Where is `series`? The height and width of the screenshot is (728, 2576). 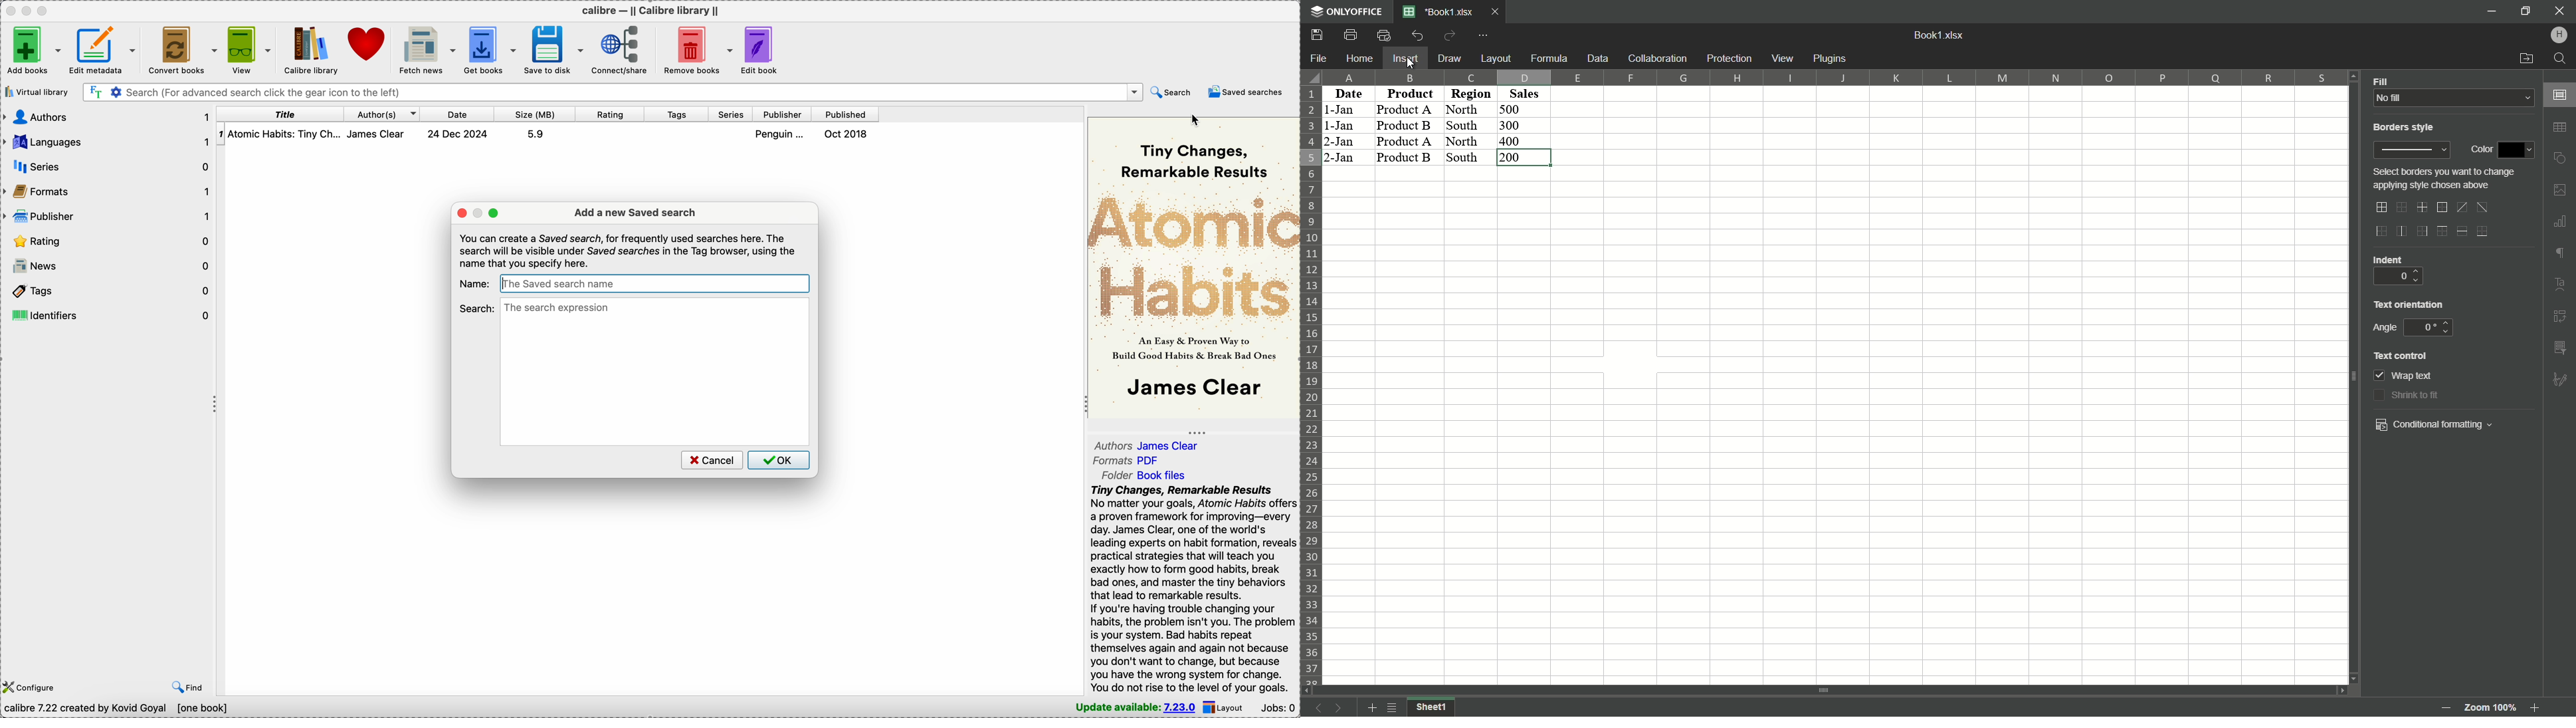 series is located at coordinates (112, 166).